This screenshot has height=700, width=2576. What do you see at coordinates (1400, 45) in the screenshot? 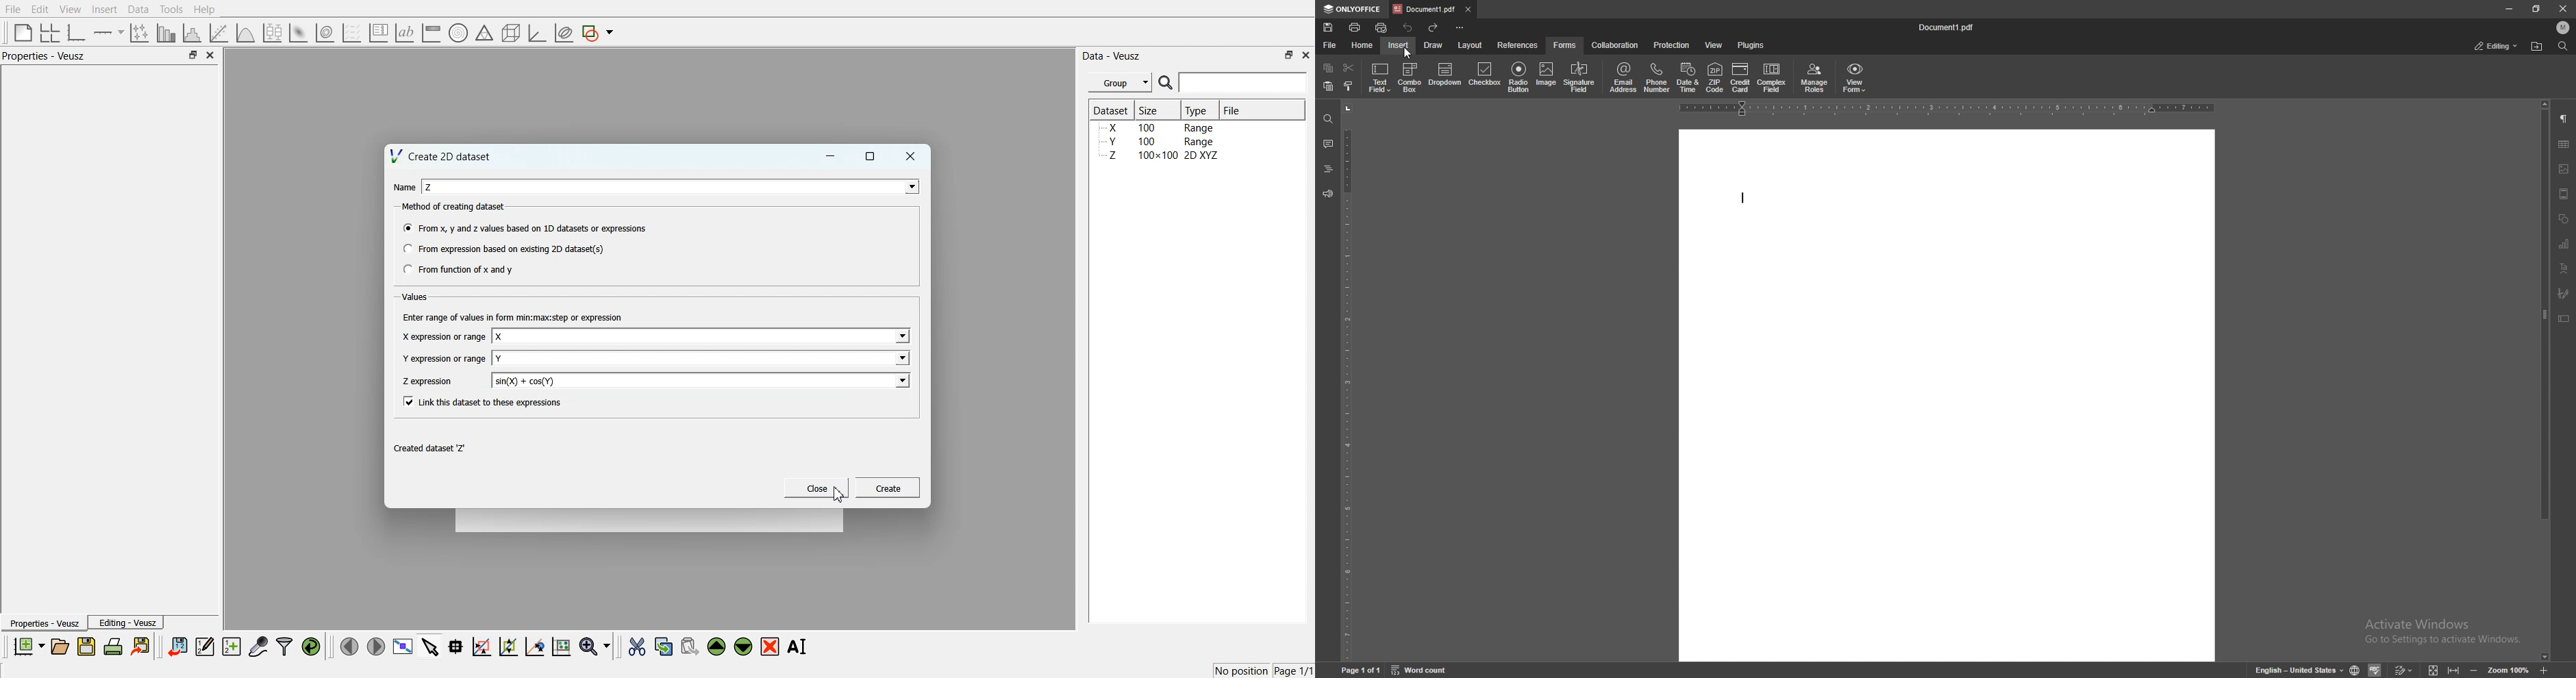
I see `insert` at bounding box center [1400, 45].